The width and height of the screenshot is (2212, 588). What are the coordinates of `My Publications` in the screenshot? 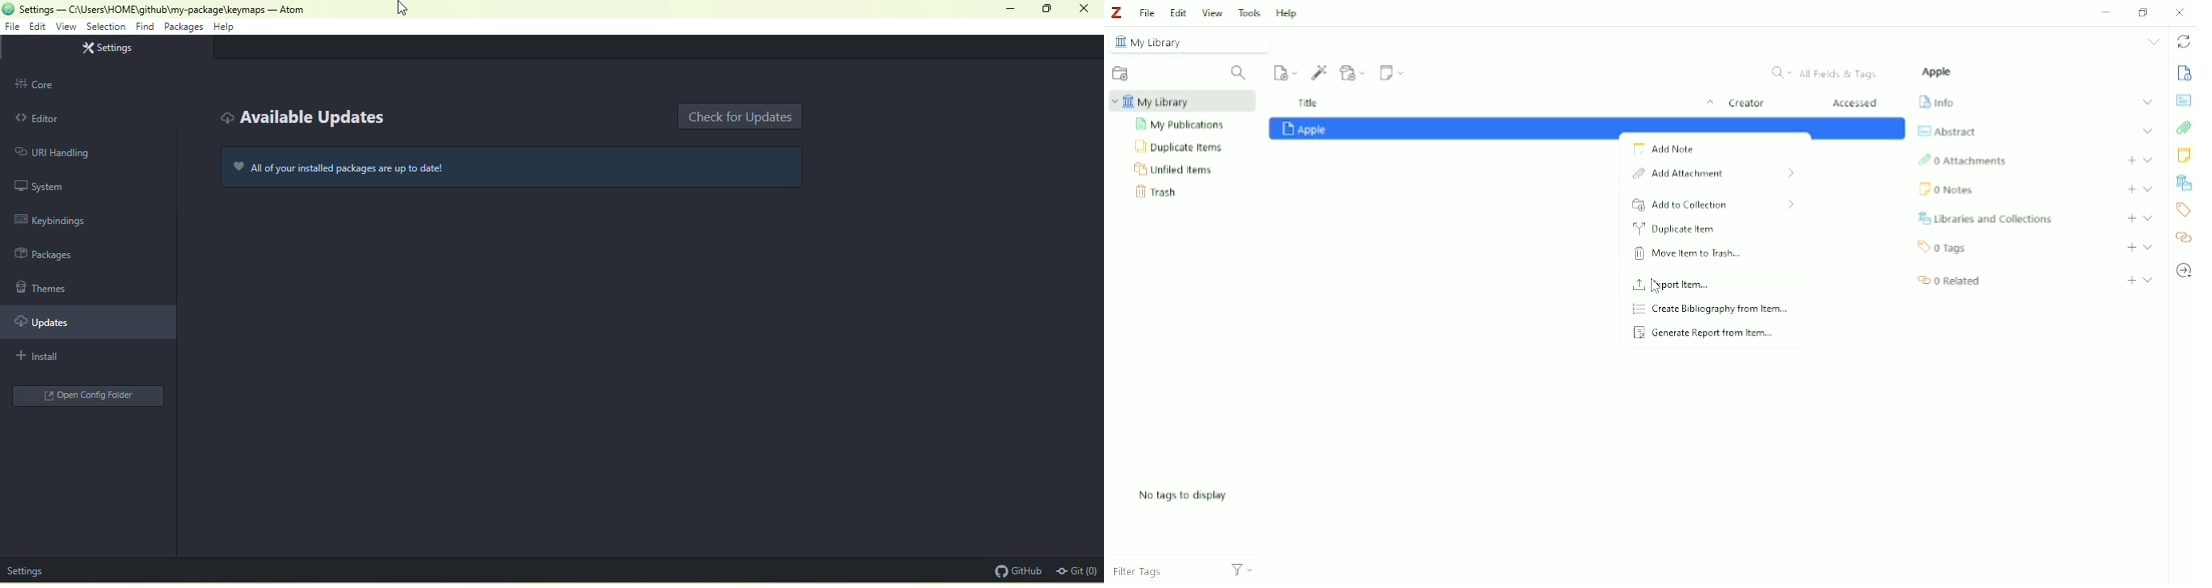 It's located at (1183, 125).